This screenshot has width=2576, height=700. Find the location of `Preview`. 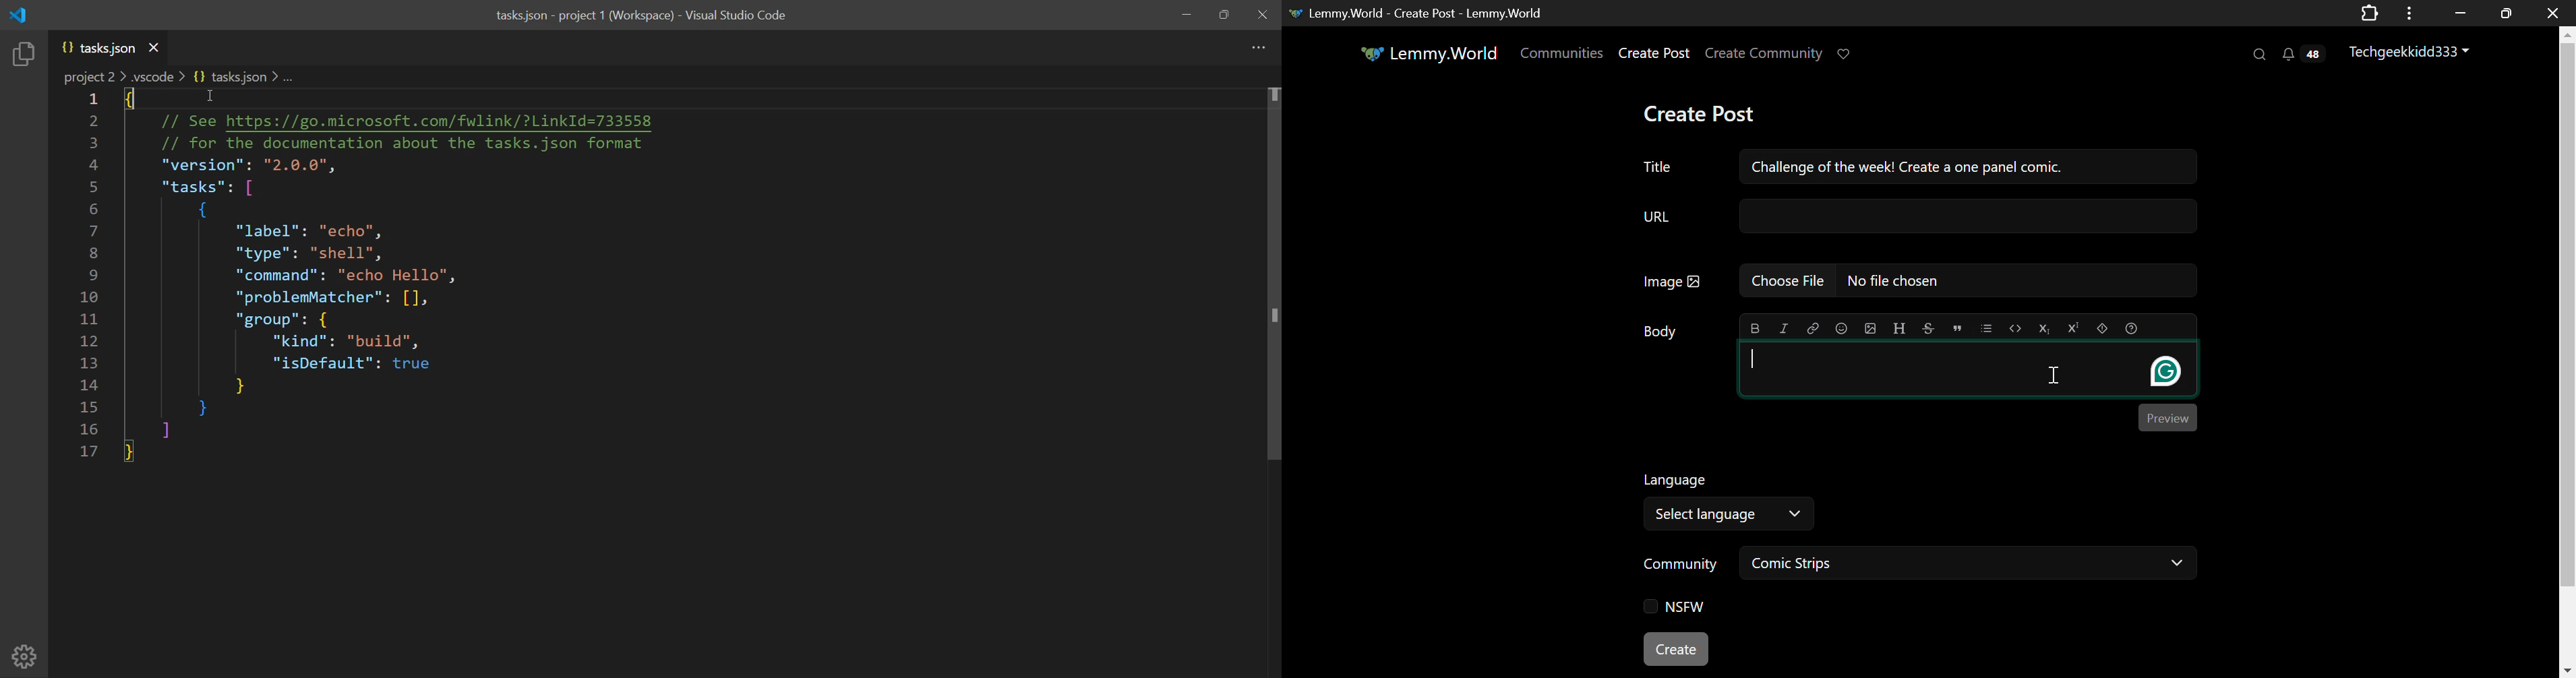

Preview is located at coordinates (2168, 417).